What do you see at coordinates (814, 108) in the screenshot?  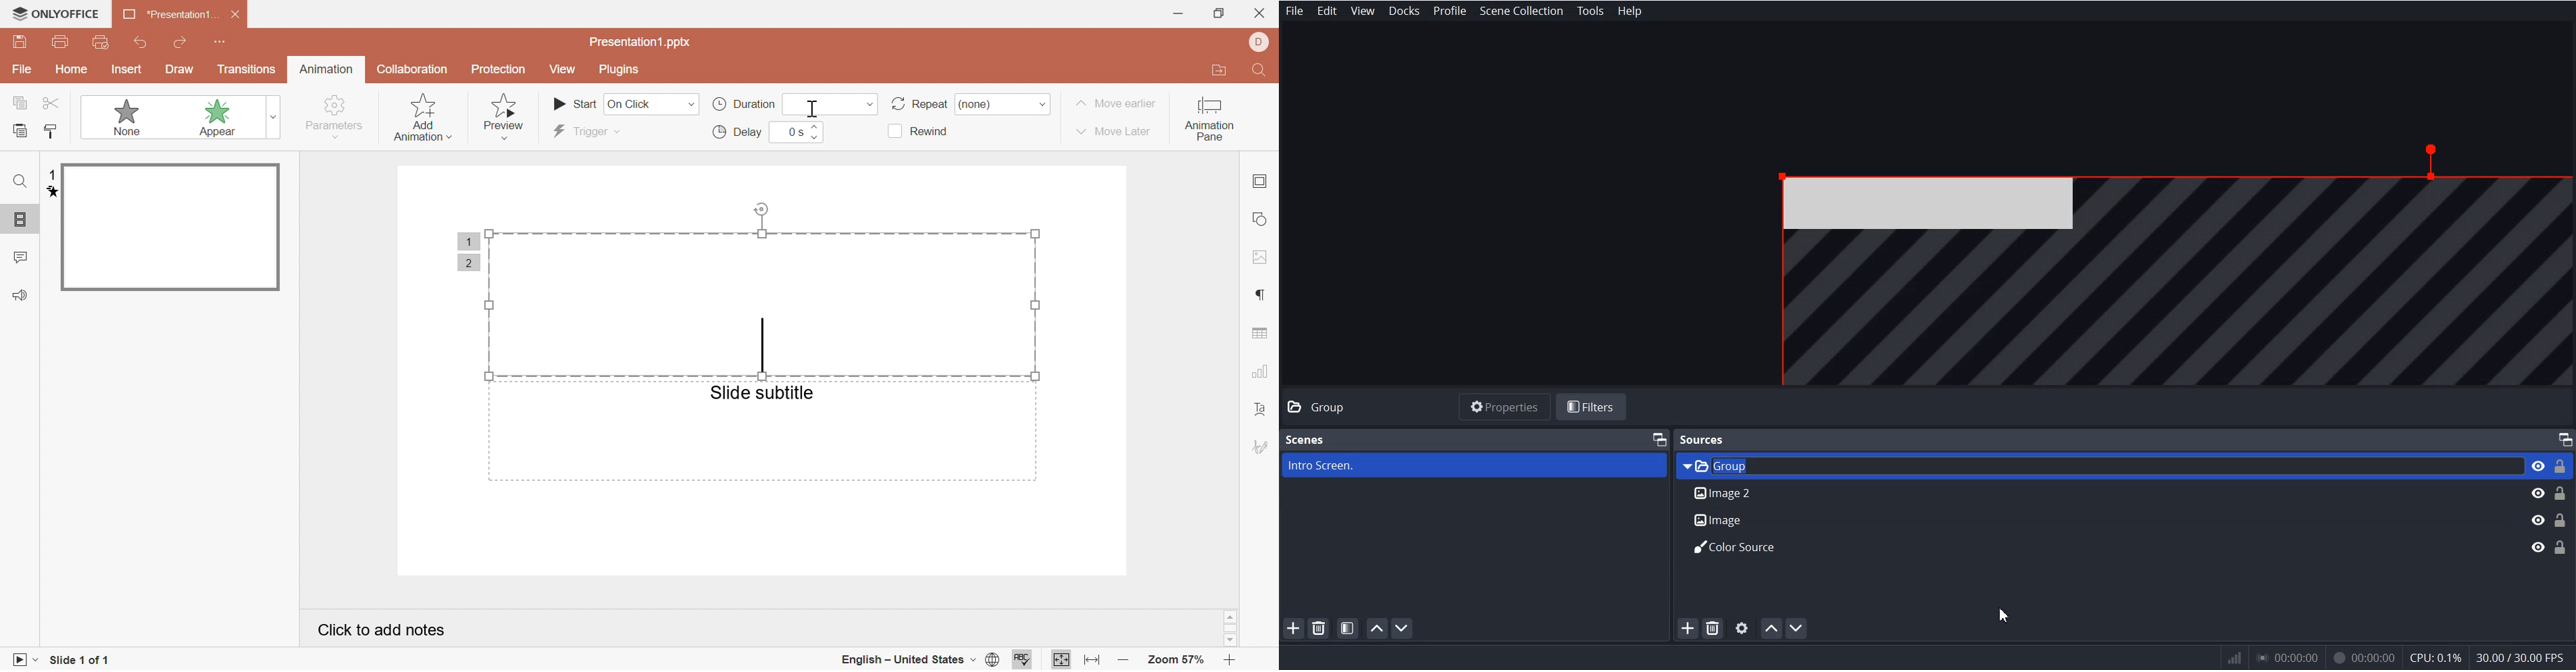 I see `cursor` at bounding box center [814, 108].